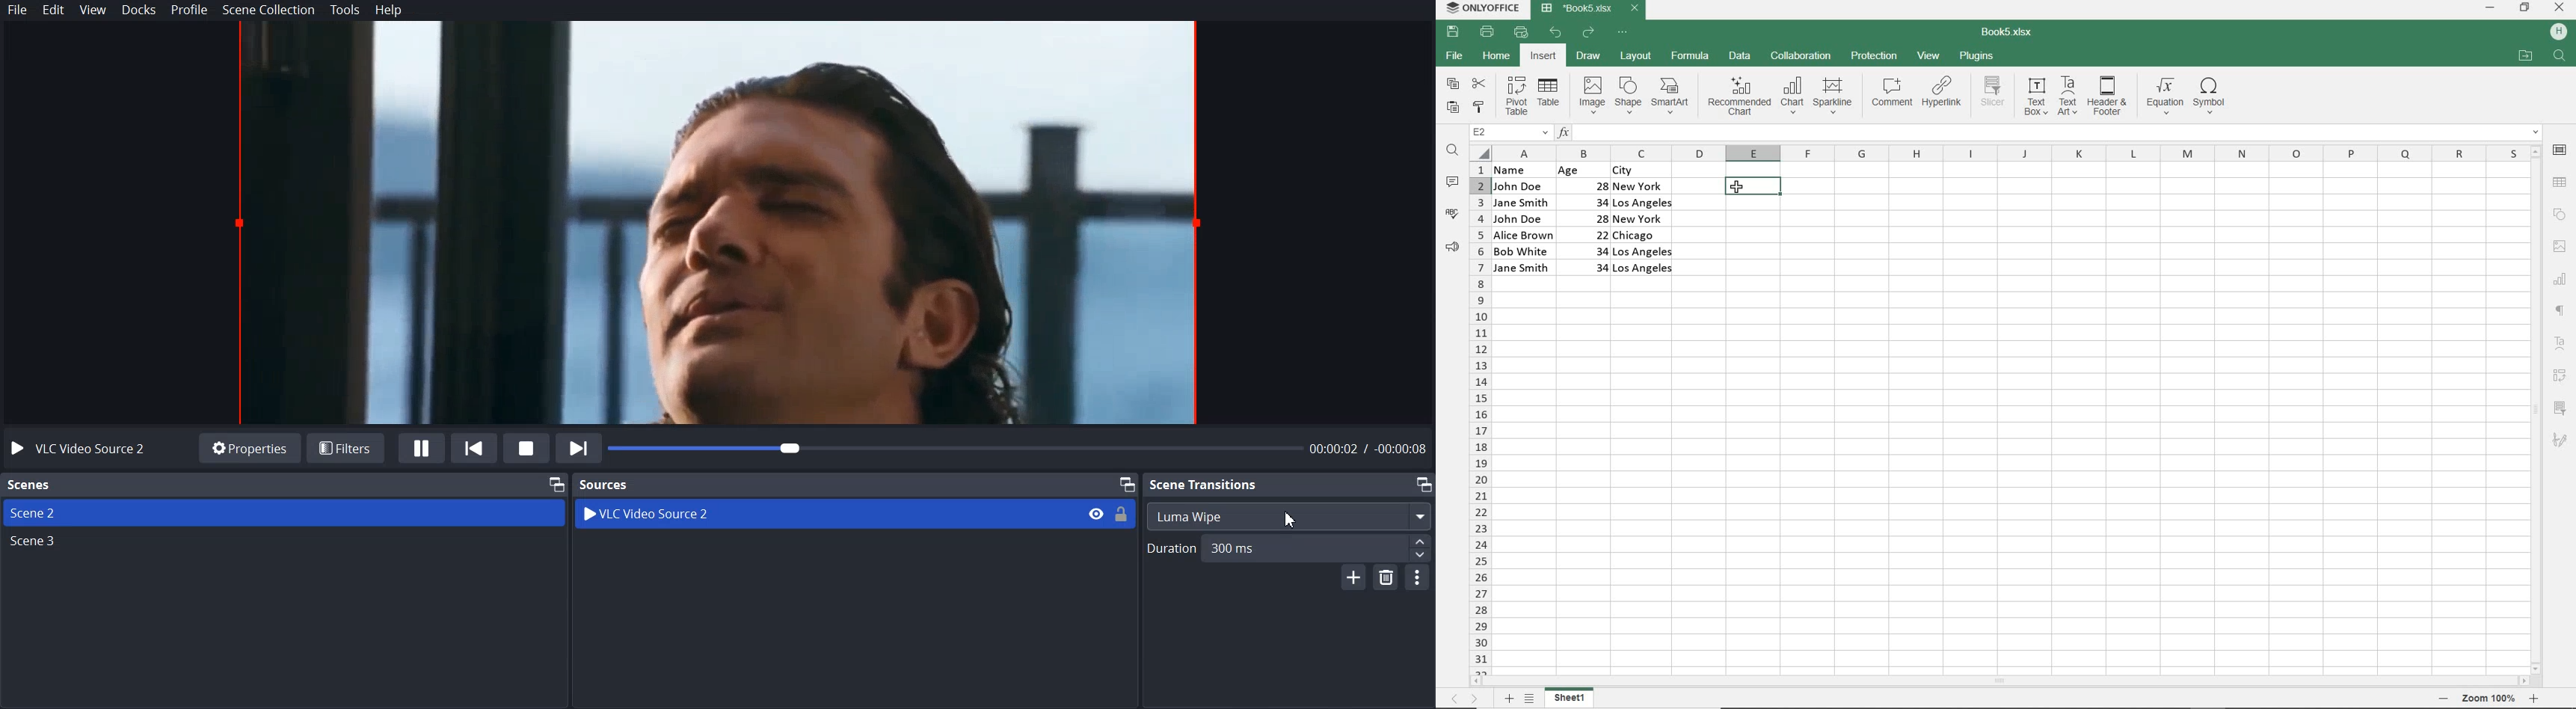 This screenshot has height=728, width=2576. Describe the element at coordinates (2560, 7) in the screenshot. I see `CLOSE` at that location.